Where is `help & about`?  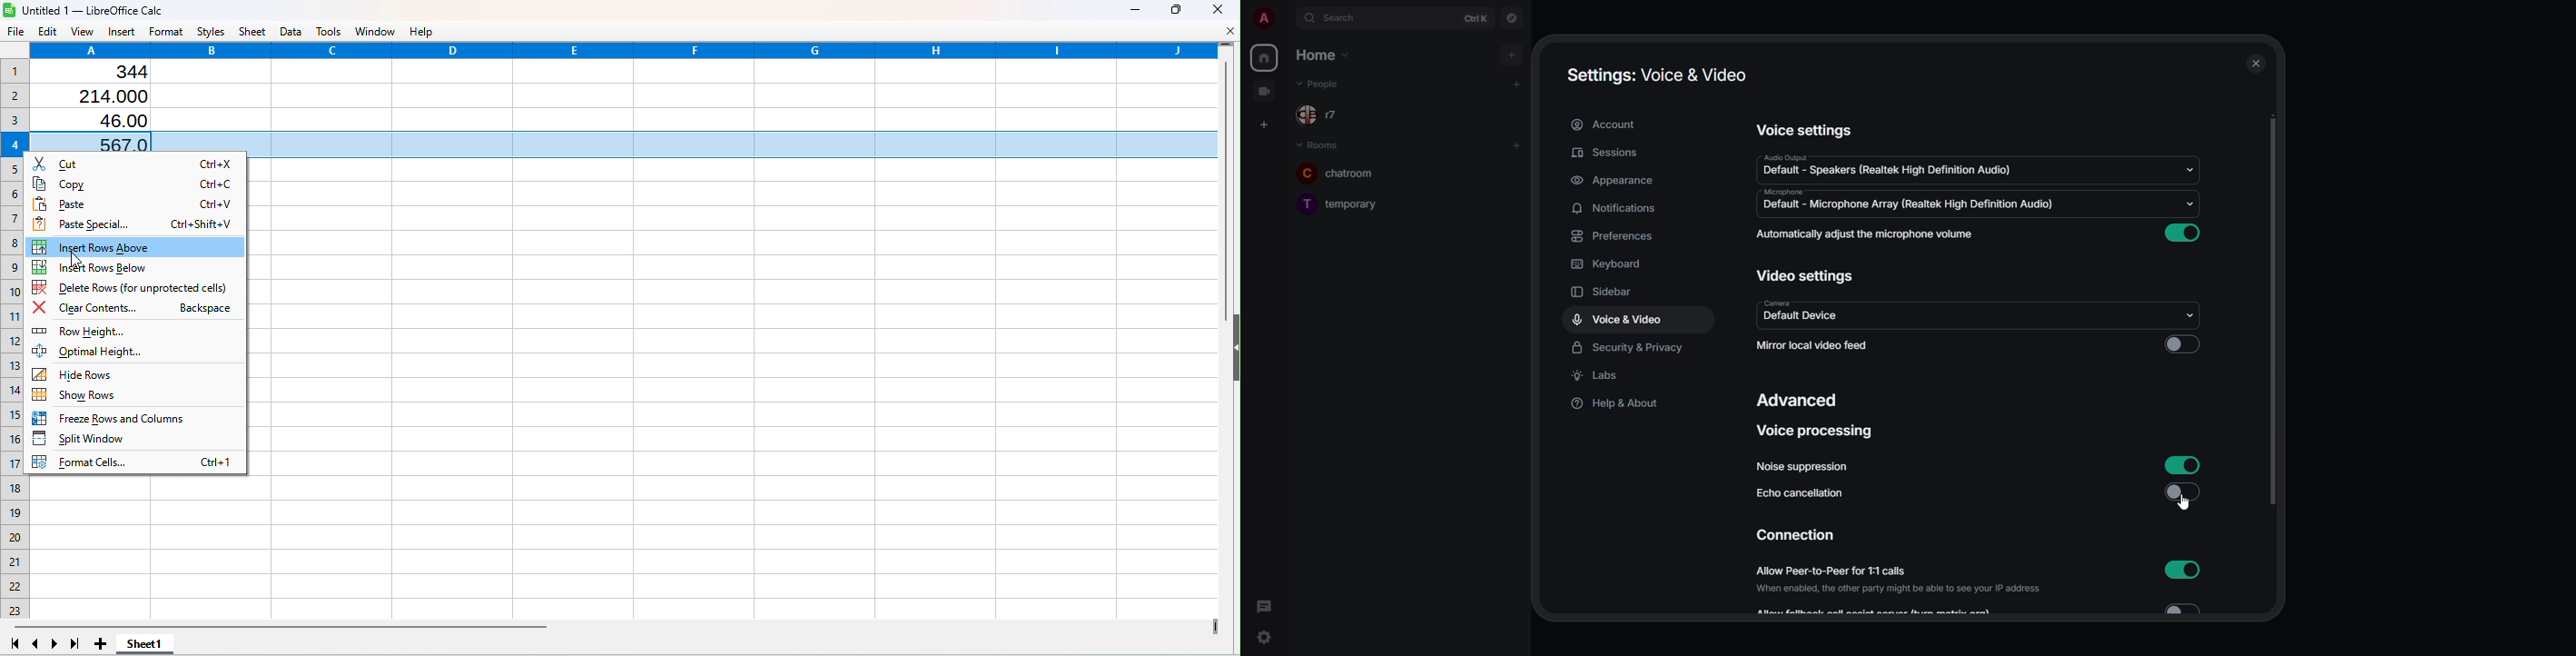
help & about is located at coordinates (1615, 404).